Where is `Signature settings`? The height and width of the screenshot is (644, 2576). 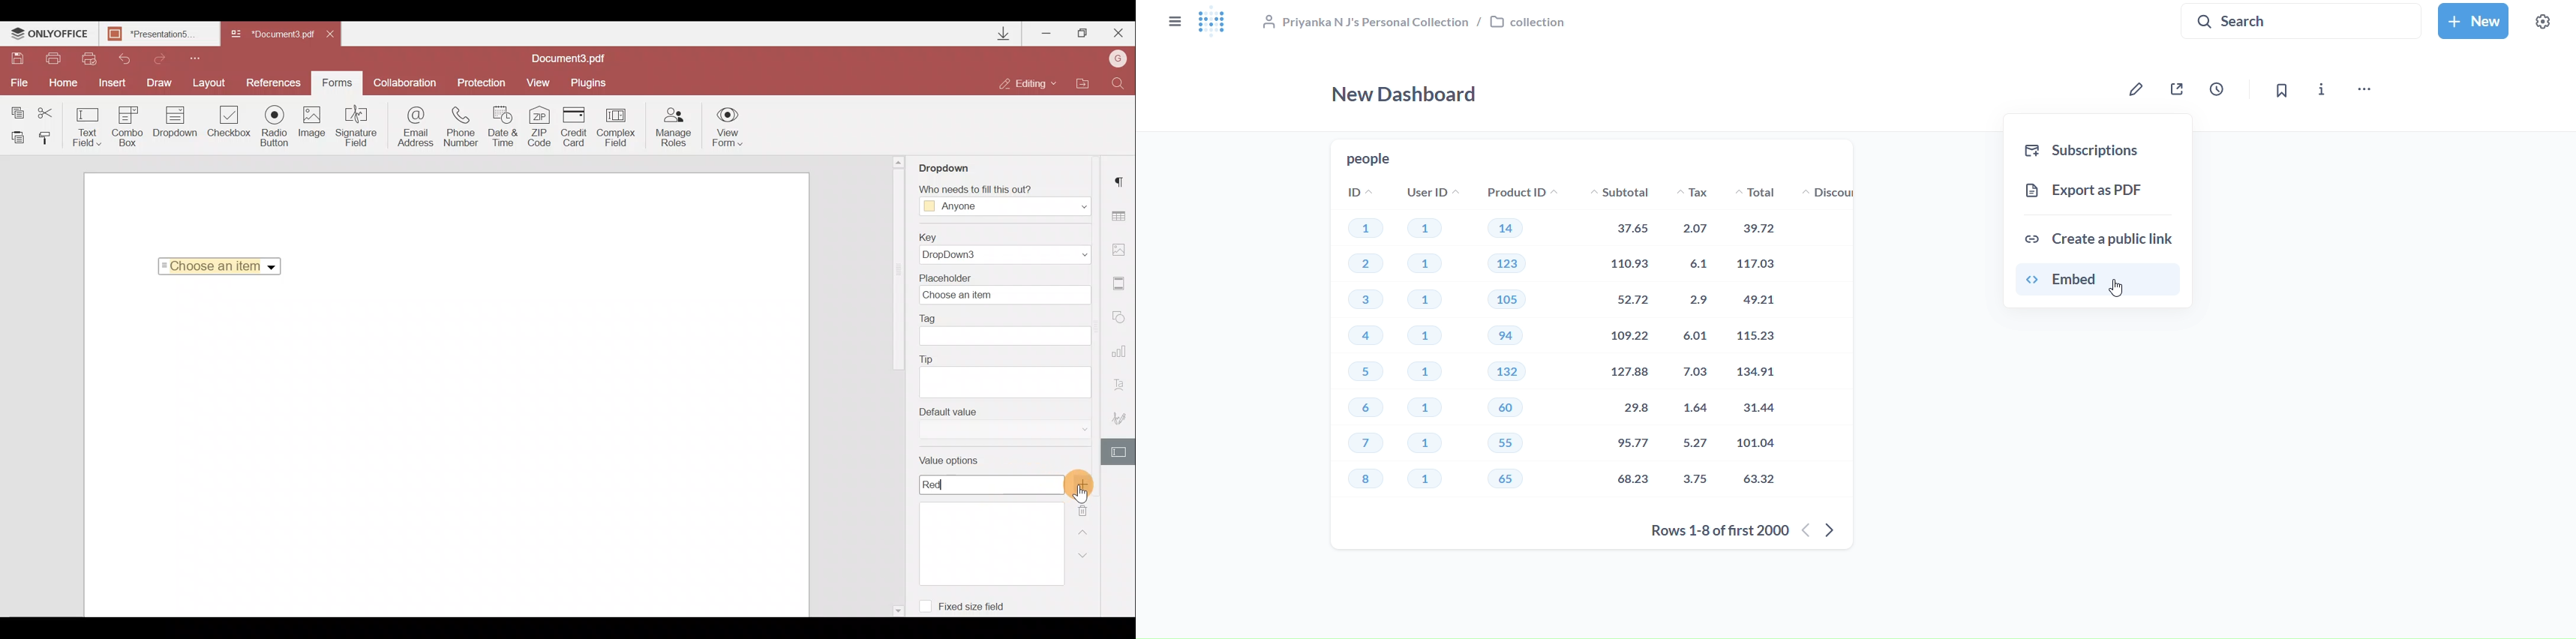 Signature settings is located at coordinates (1118, 414).